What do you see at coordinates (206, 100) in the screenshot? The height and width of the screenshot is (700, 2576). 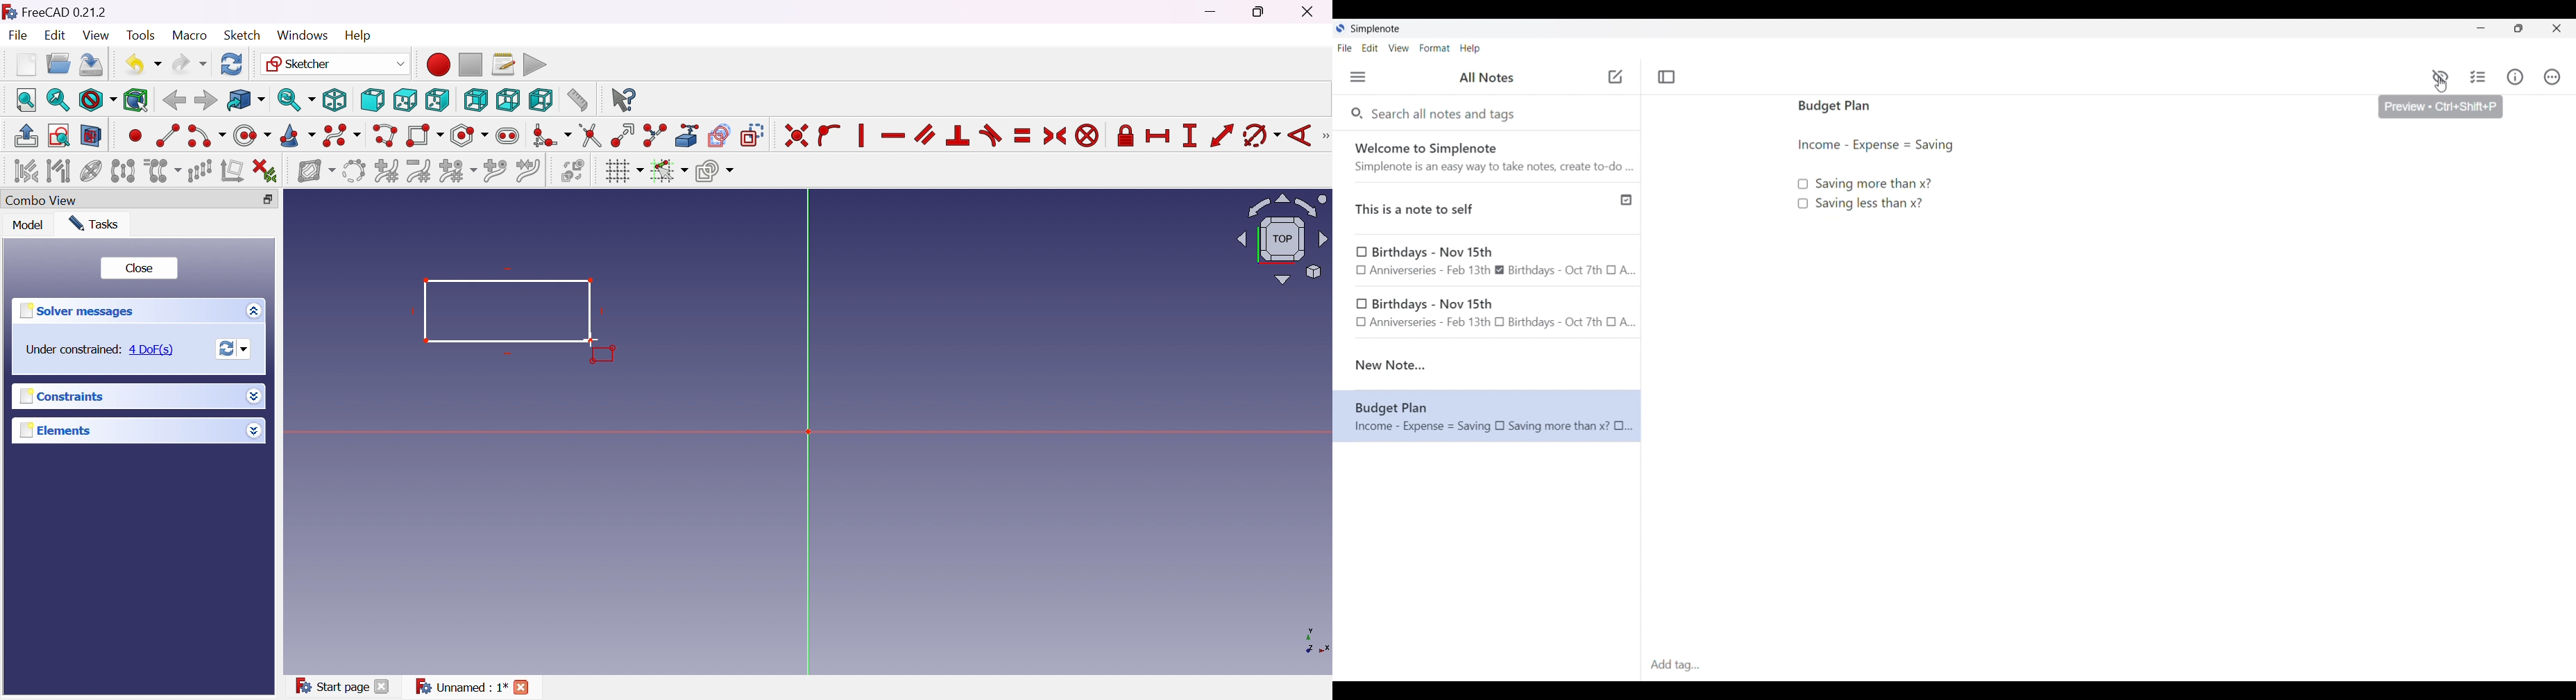 I see `Forward` at bounding box center [206, 100].